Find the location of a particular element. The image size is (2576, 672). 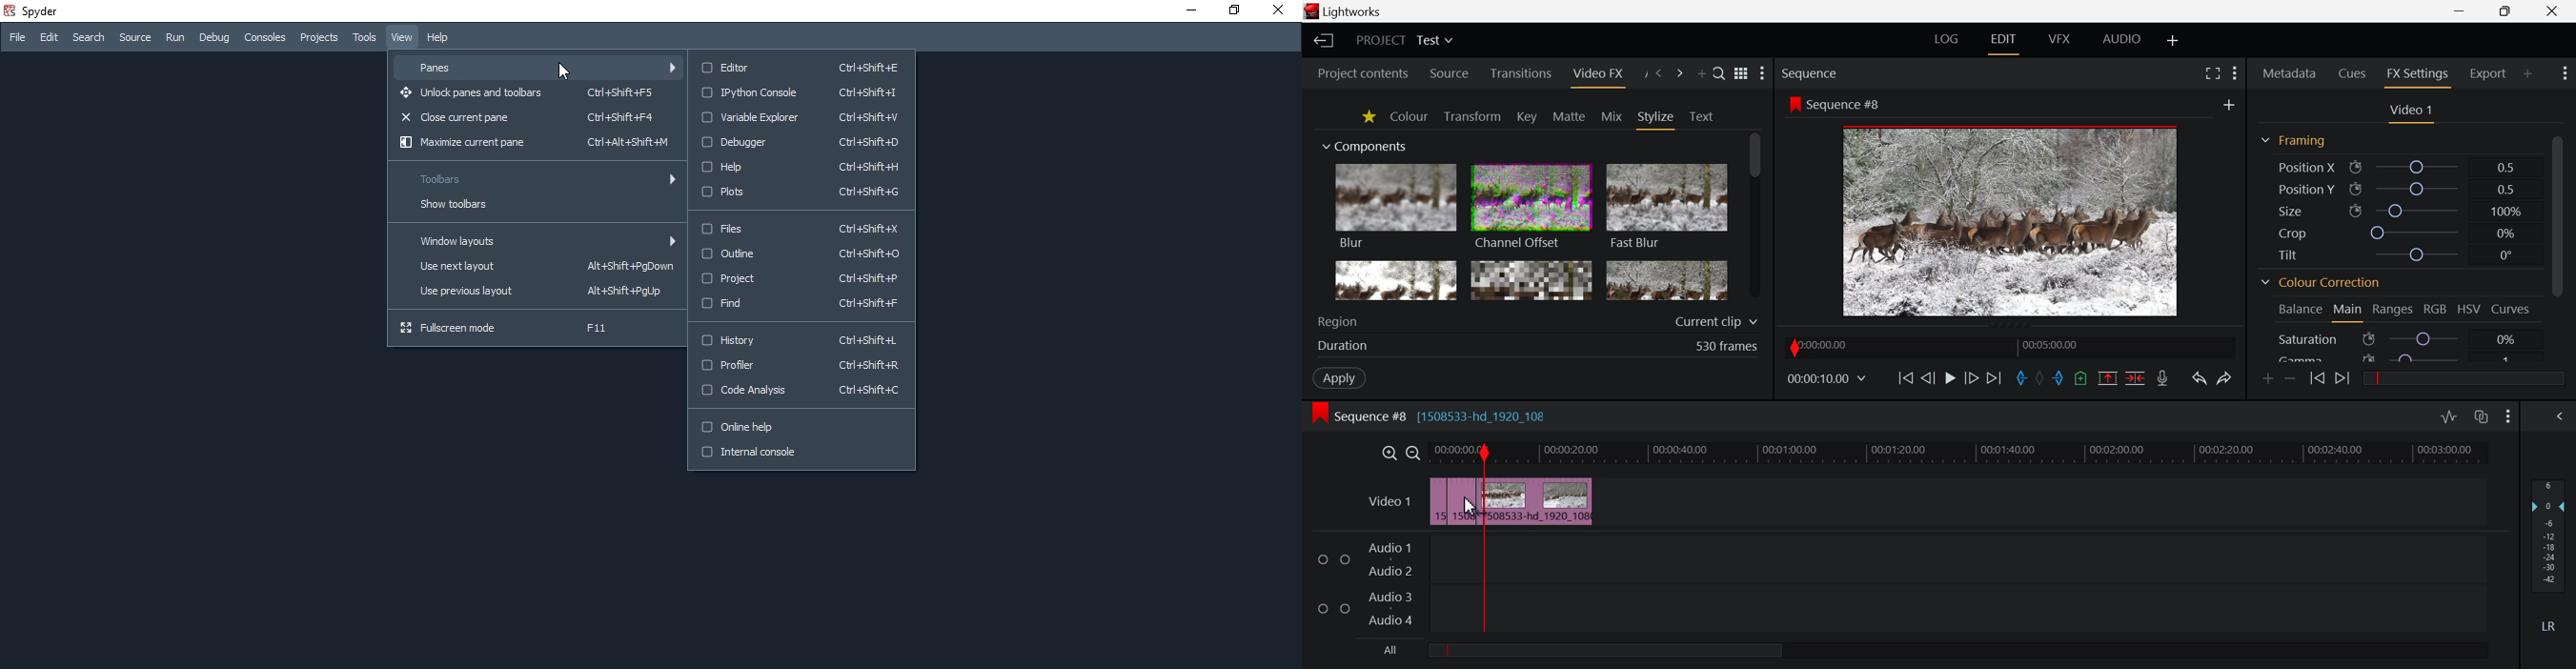

Run is located at coordinates (174, 37).